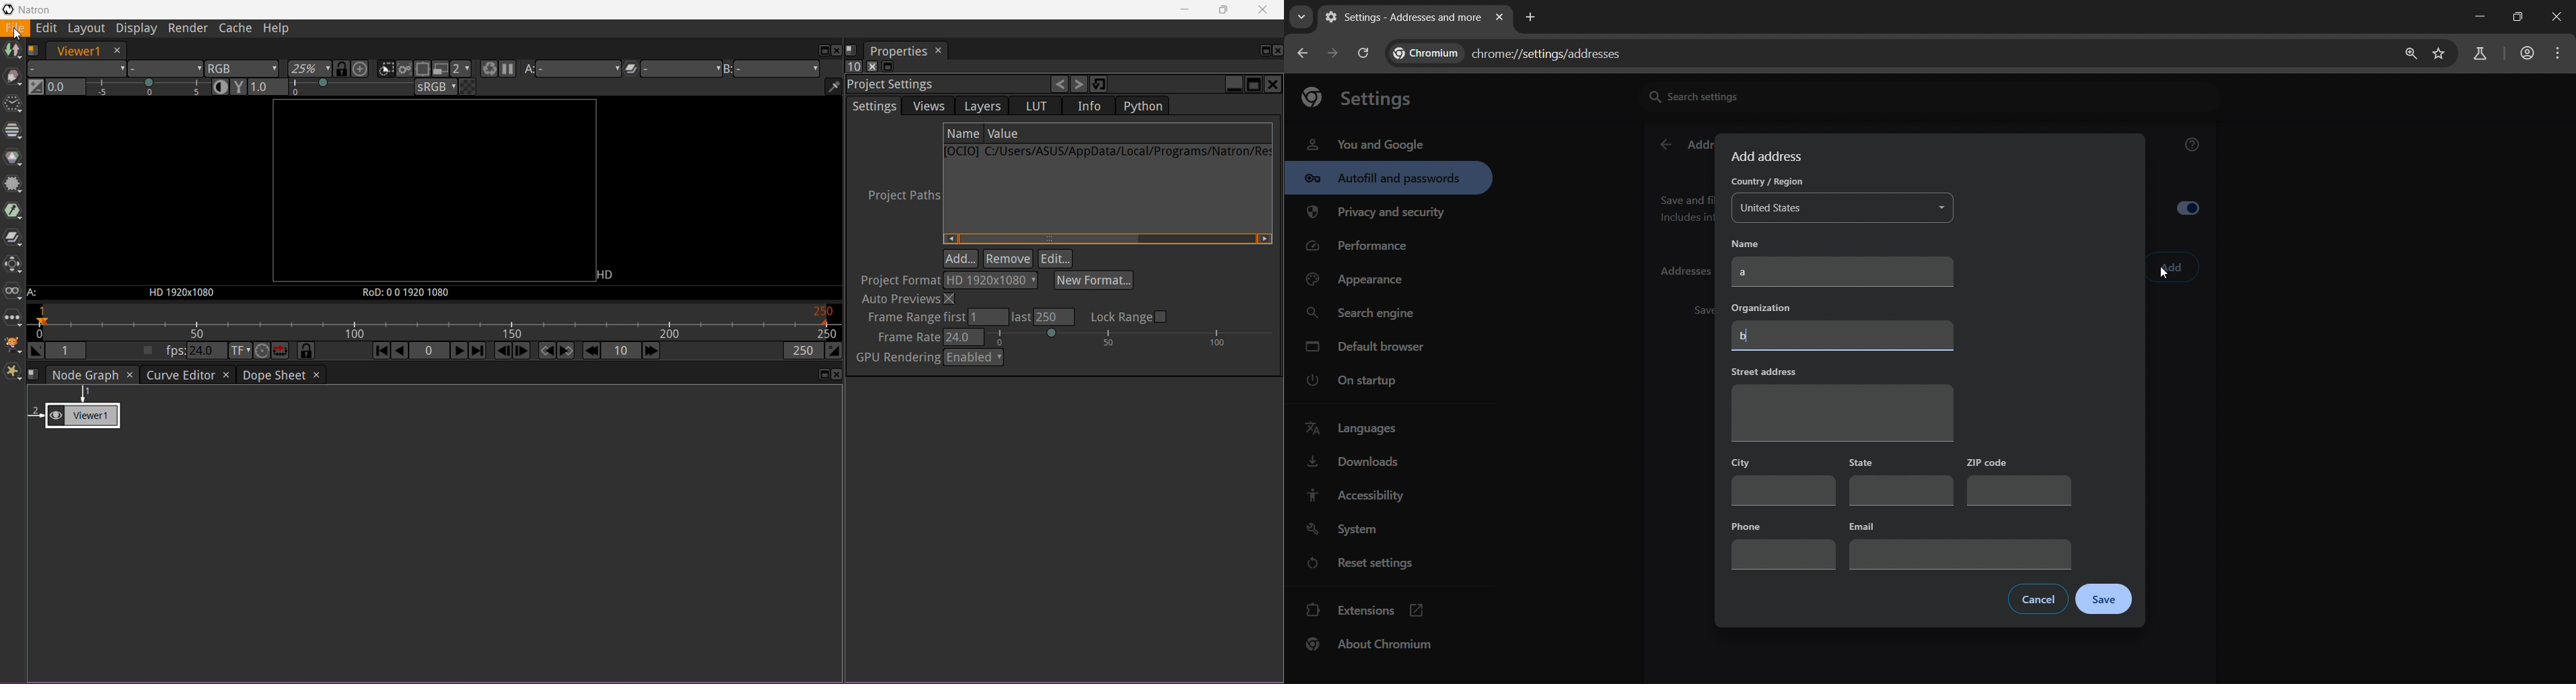  I want to click on add address, so click(1769, 156).